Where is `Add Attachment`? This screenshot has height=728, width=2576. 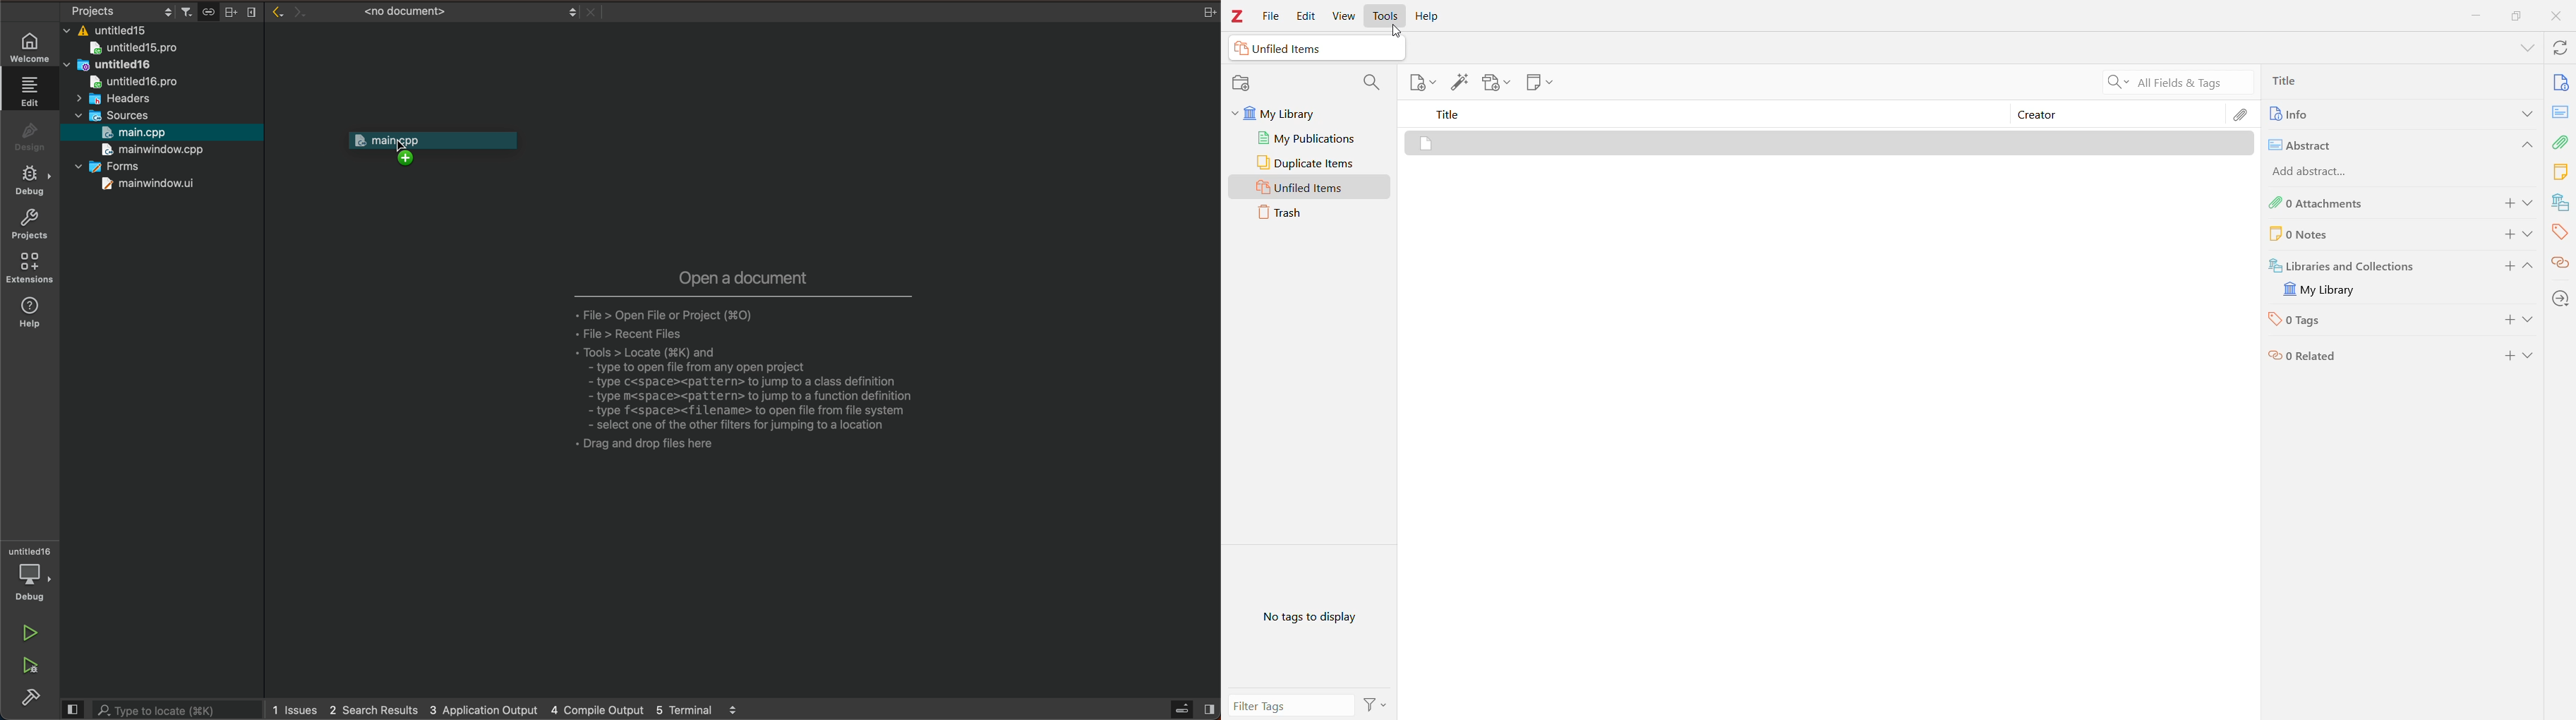 Add Attachment is located at coordinates (1496, 84).